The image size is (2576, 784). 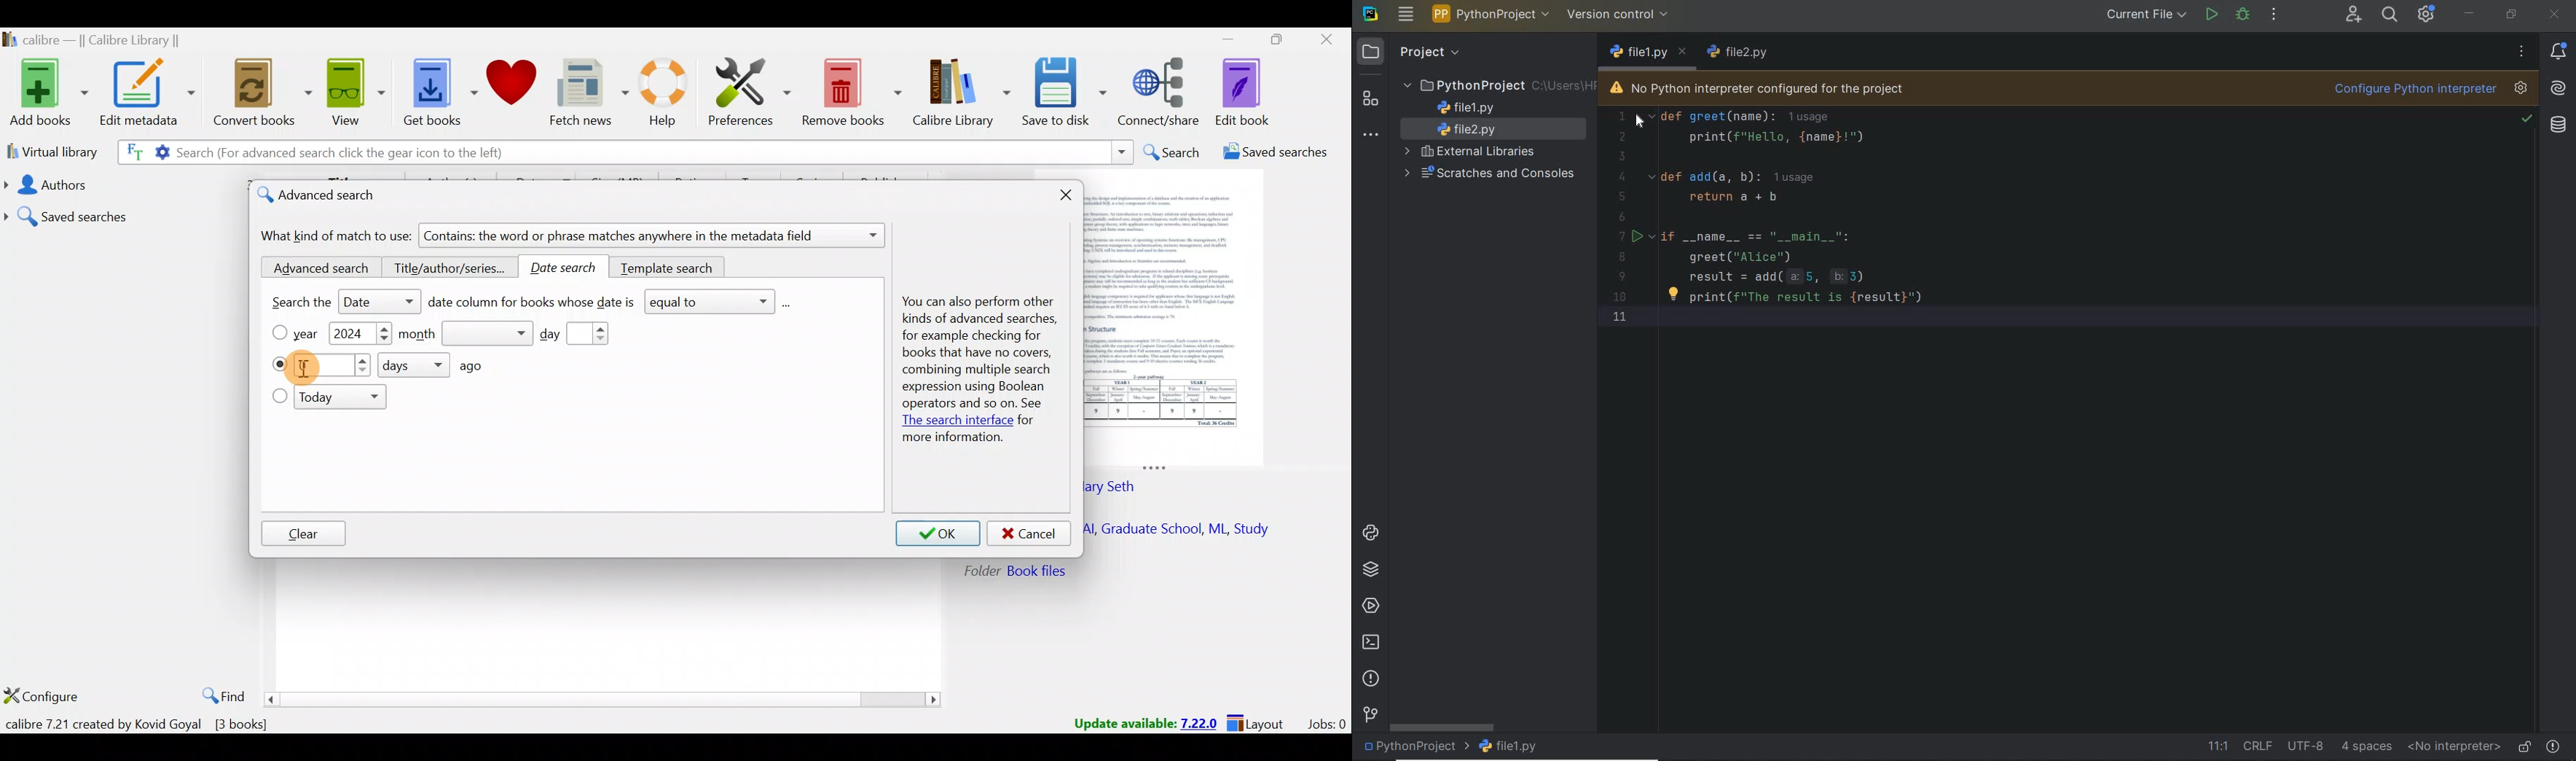 I want to click on file name 1, so click(x=1467, y=108).